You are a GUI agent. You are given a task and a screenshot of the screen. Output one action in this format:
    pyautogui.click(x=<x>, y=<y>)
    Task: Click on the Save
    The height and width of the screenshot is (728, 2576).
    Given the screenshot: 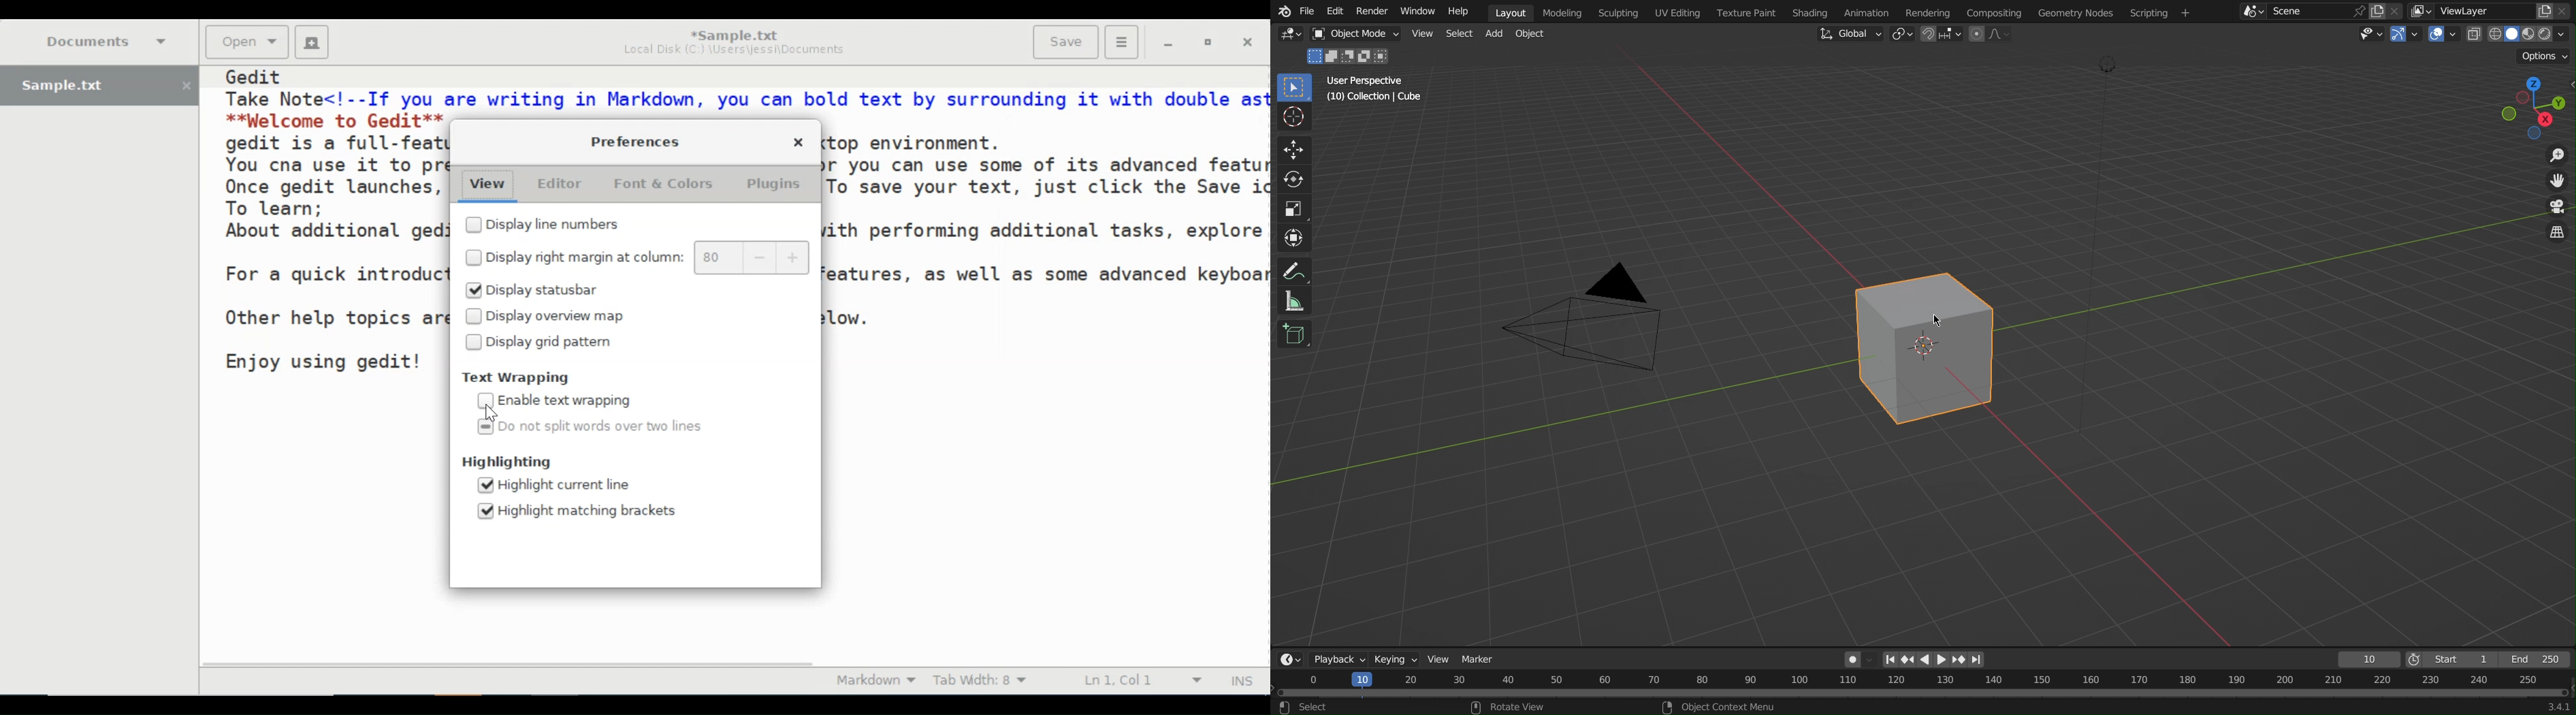 What is the action you would take?
    pyautogui.click(x=1066, y=42)
    